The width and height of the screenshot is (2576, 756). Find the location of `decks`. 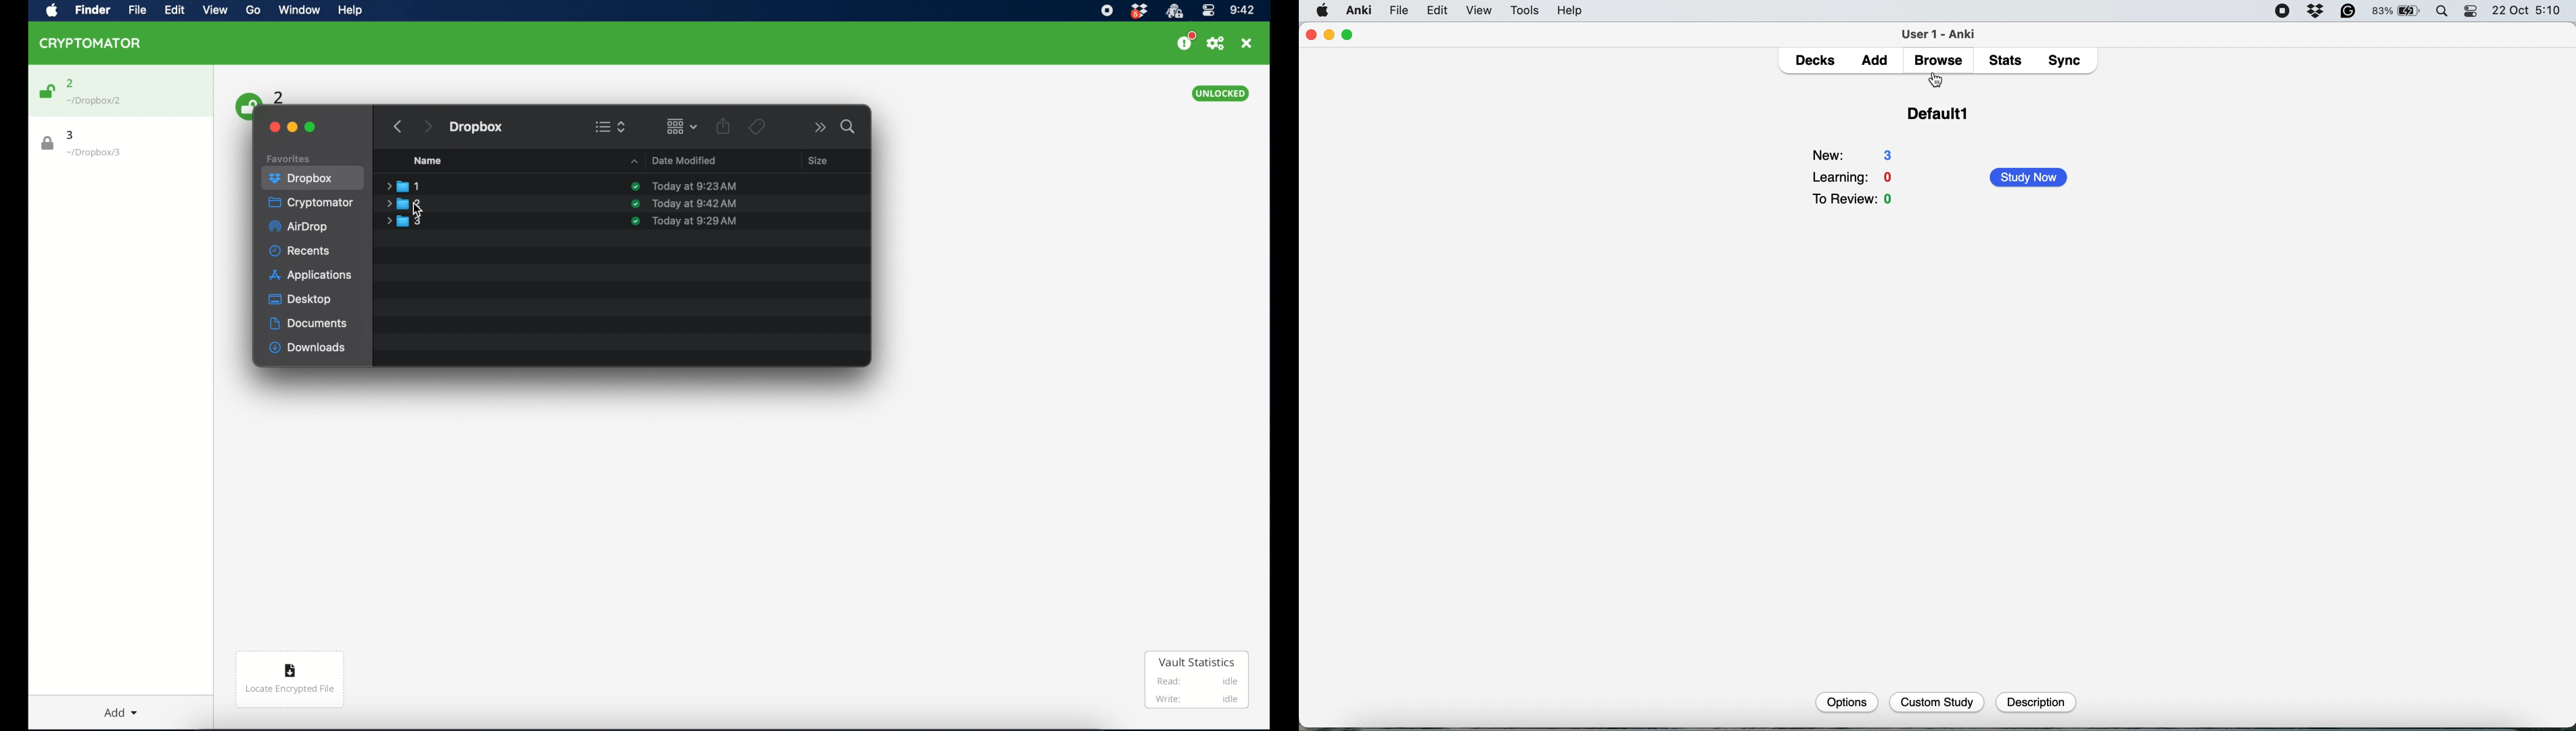

decks is located at coordinates (1817, 61).